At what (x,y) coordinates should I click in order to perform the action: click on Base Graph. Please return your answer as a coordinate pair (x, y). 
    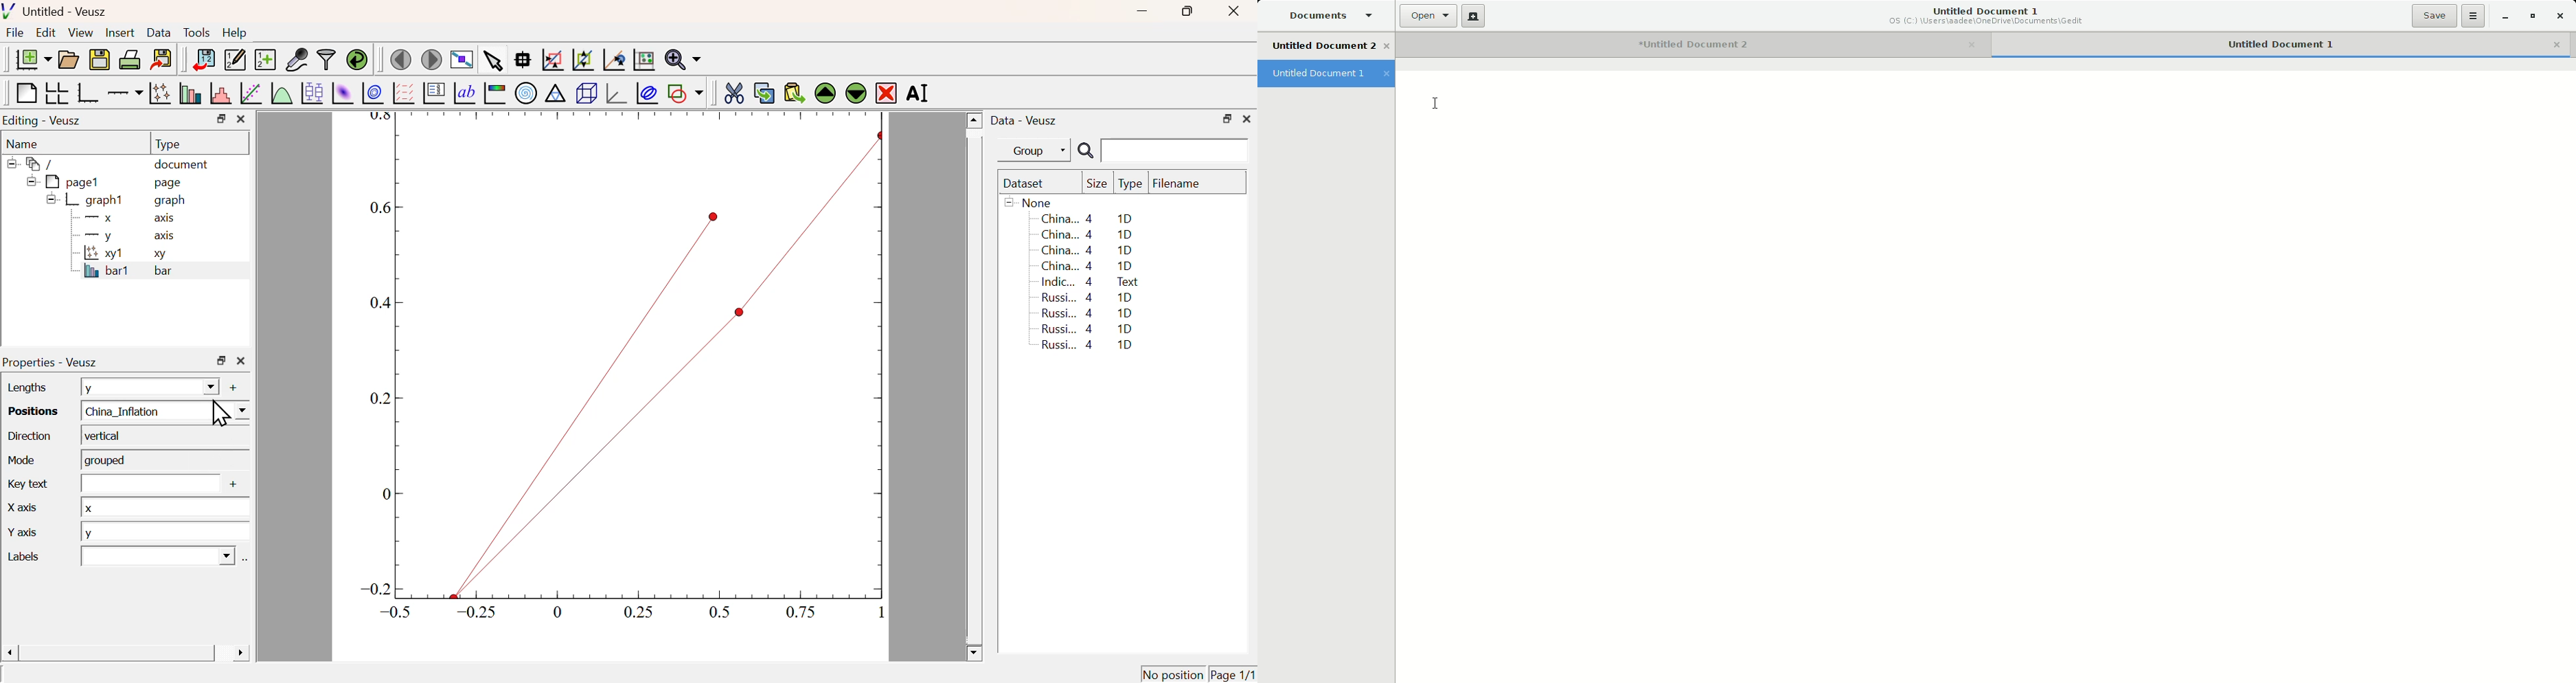
    Looking at the image, I should click on (86, 92).